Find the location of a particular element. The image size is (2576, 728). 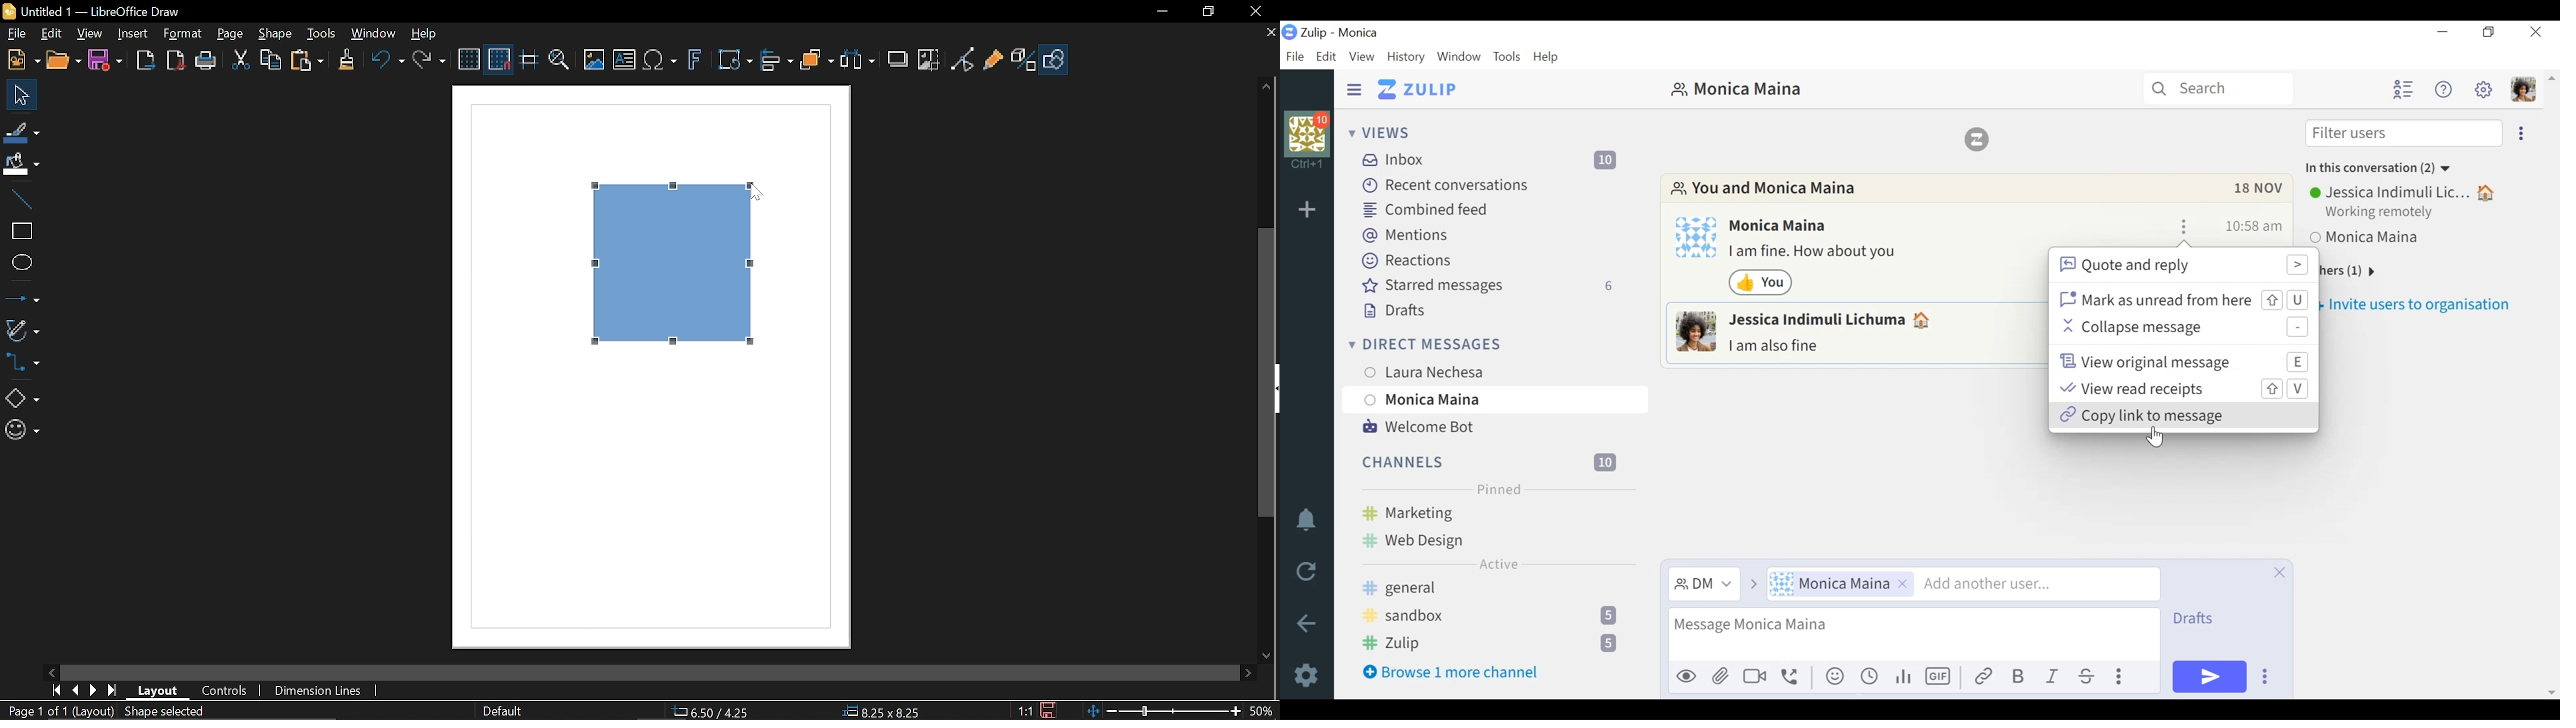

Zoom control is located at coordinates (1160, 711).